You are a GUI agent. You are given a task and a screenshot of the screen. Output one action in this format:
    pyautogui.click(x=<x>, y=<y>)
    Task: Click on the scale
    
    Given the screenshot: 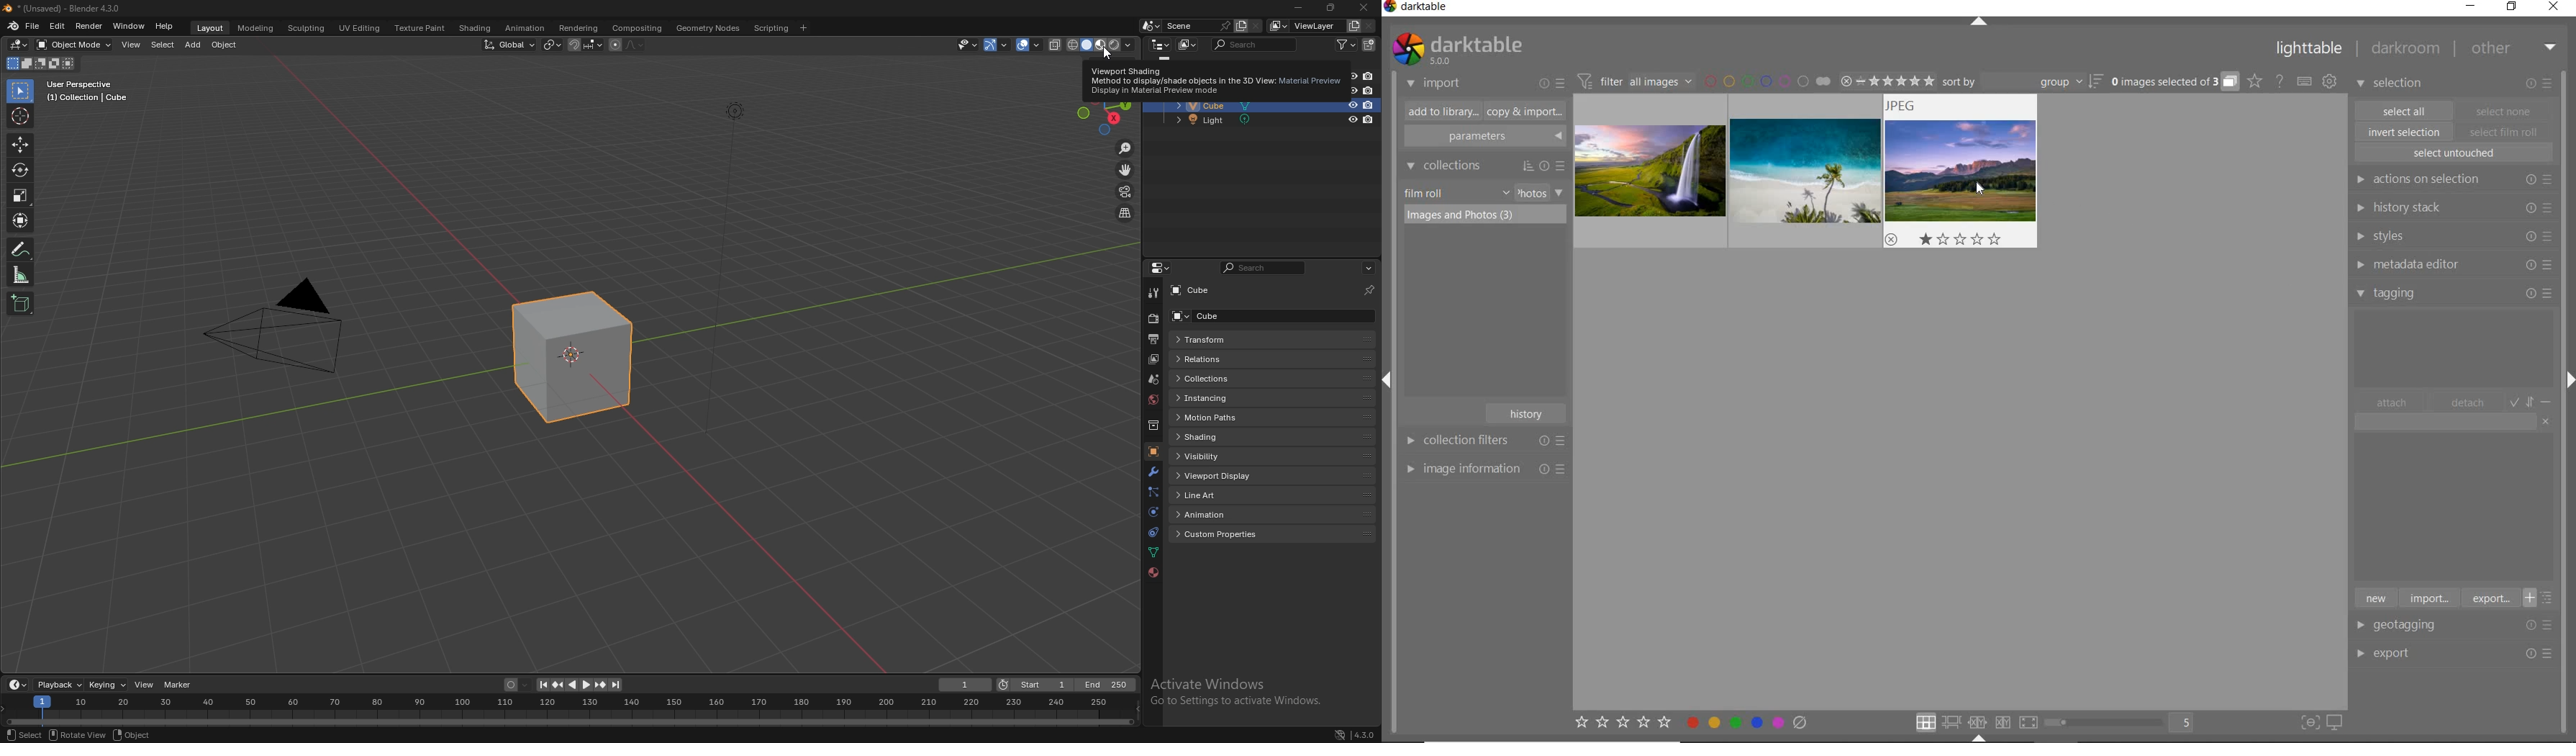 What is the action you would take?
    pyautogui.click(x=20, y=194)
    